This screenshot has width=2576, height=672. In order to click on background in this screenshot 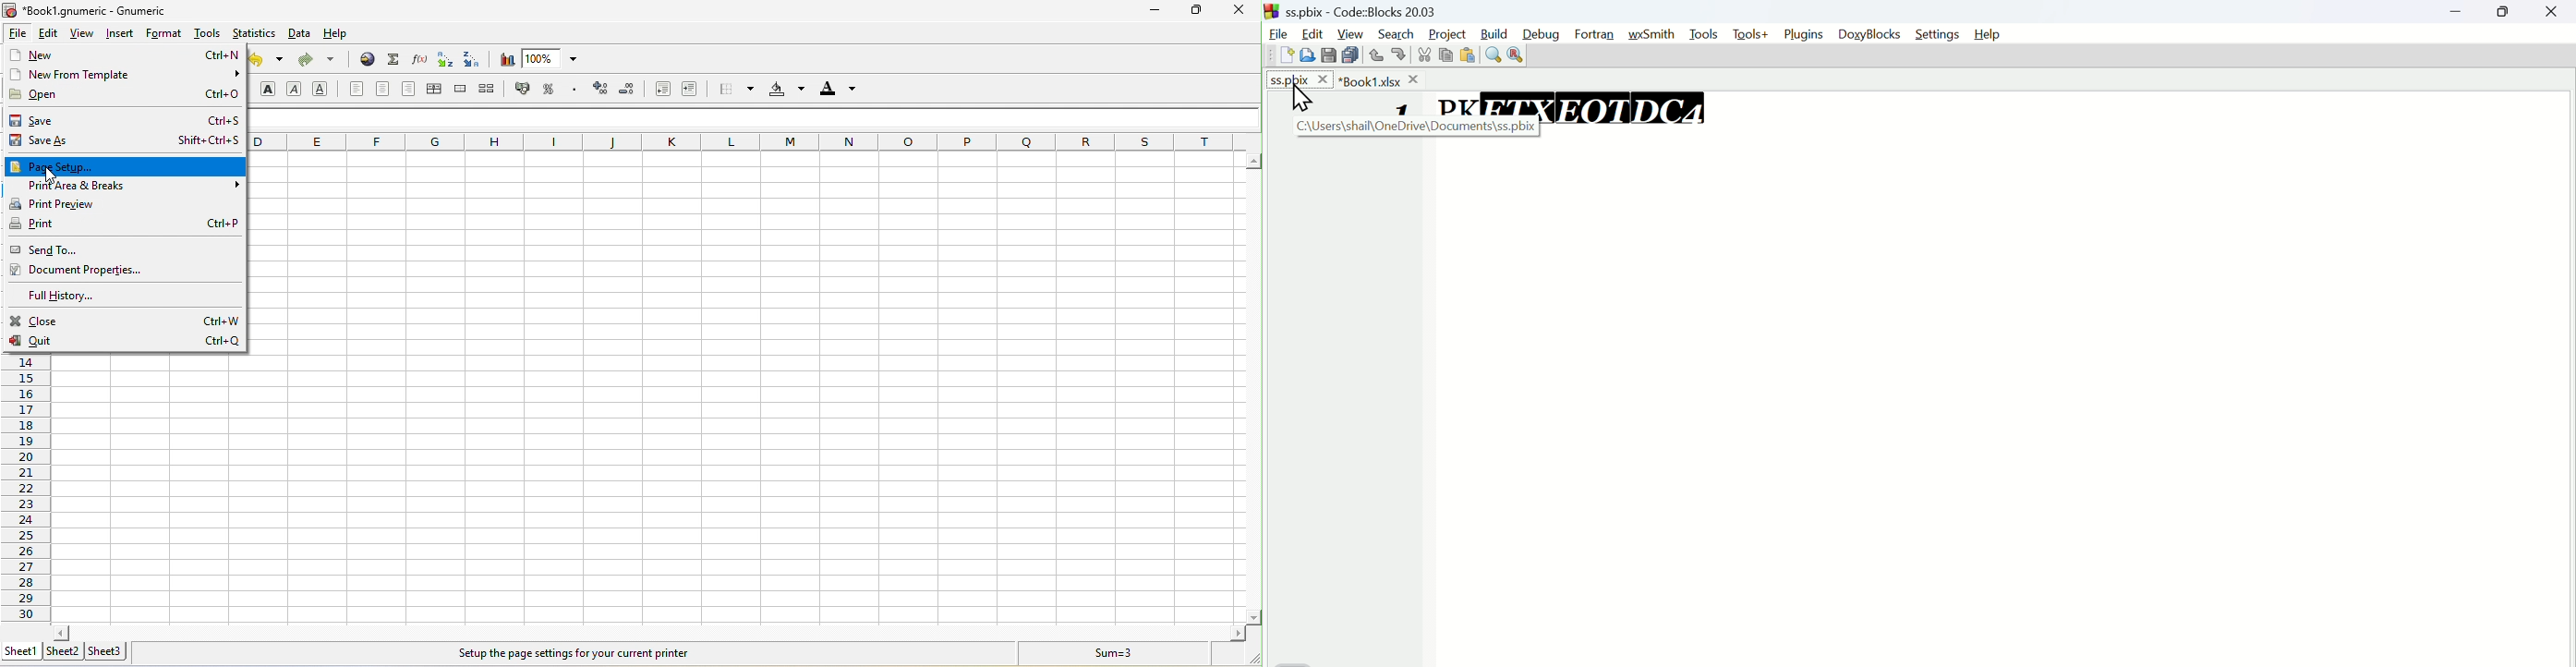, I will do `click(785, 91)`.